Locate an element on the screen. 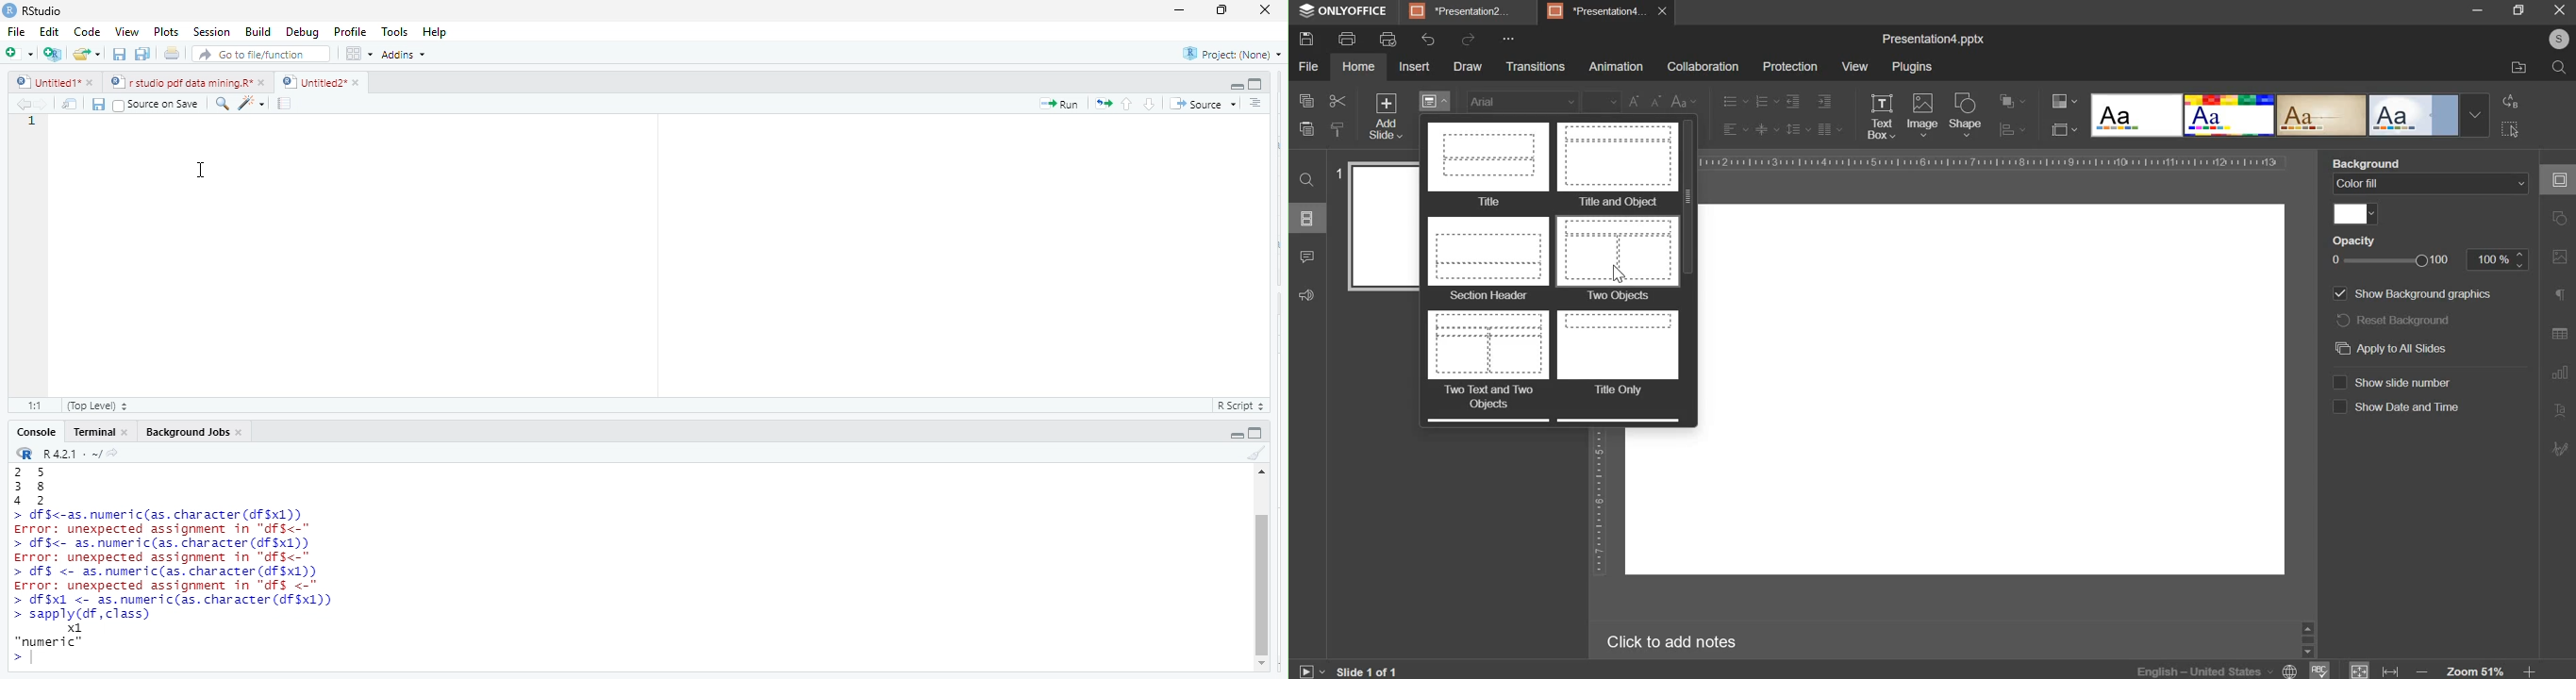 The height and width of the screenshot is (700, 2576). find is located at coordinates (1307, 179).